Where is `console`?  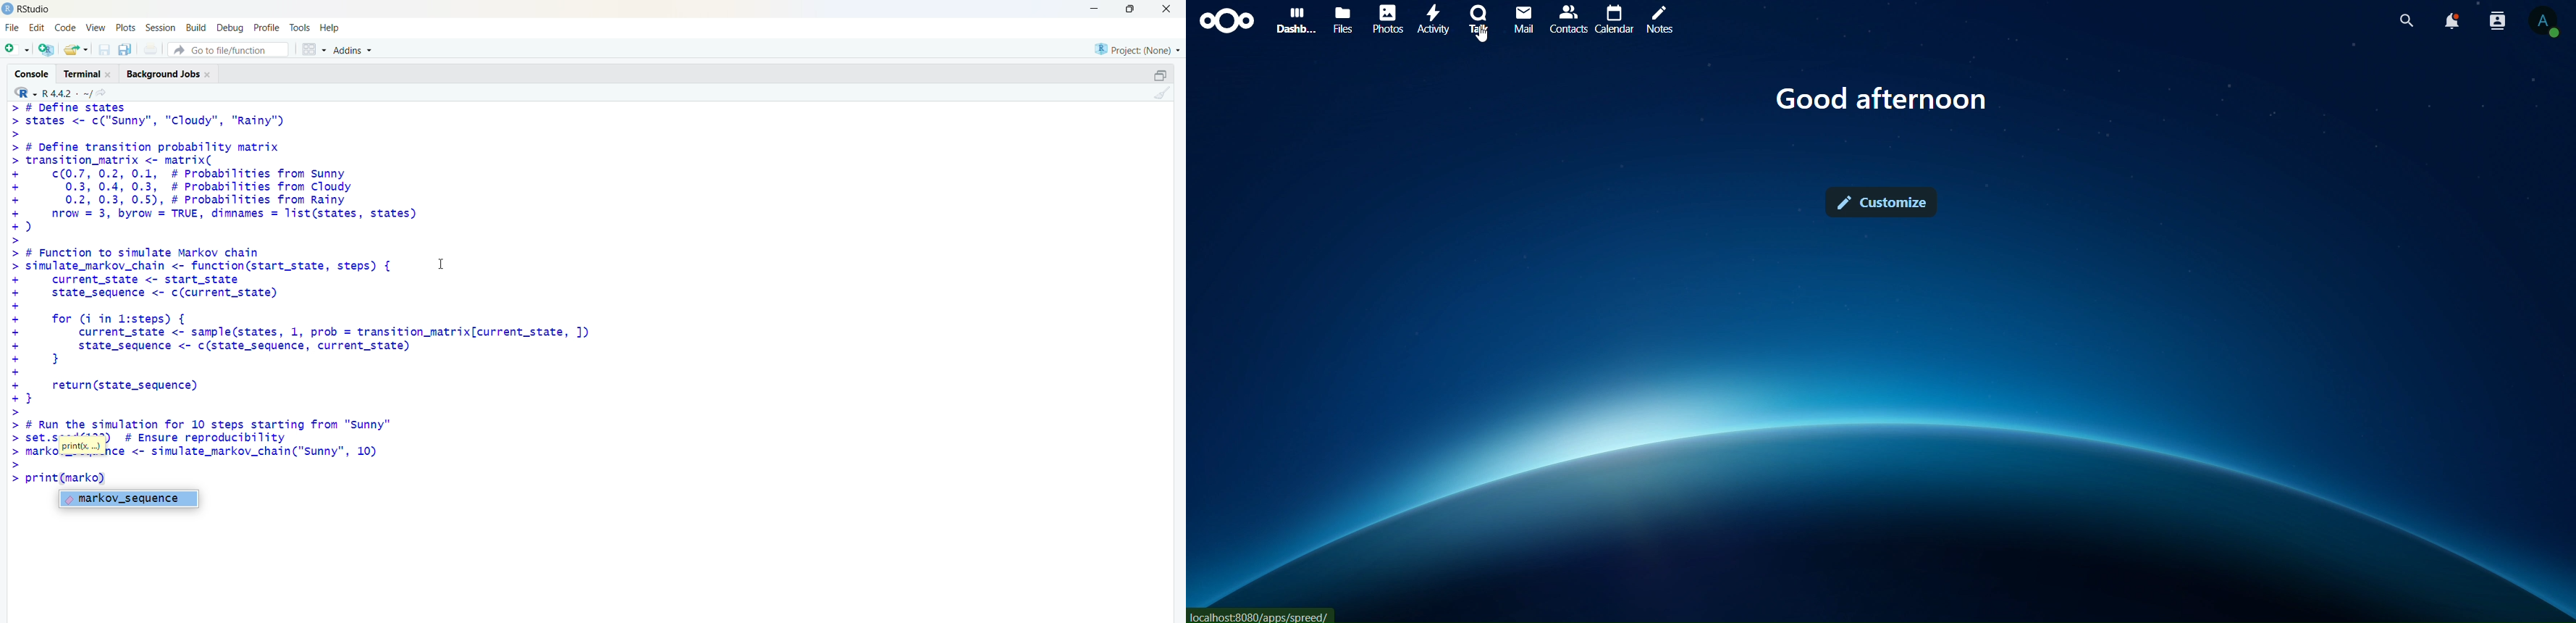
console is located at coordinates (30, 73).